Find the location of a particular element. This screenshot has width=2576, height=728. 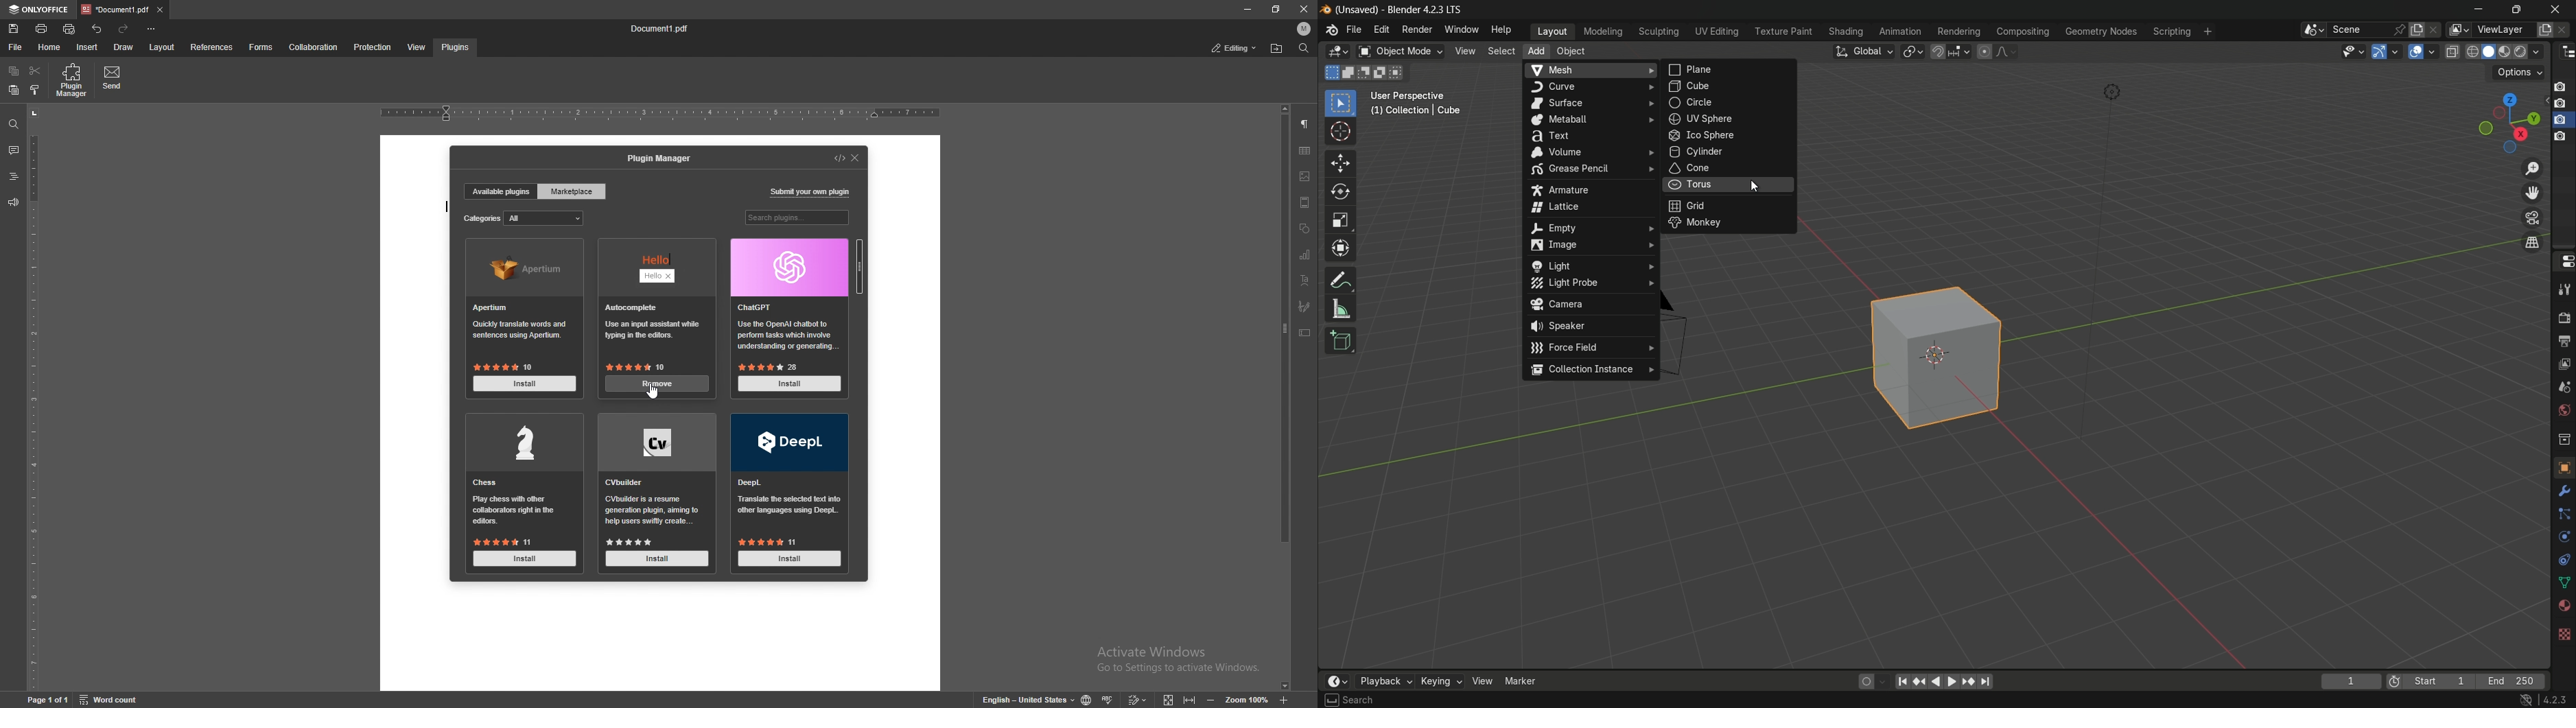

references is located at coordinates (213, 47).